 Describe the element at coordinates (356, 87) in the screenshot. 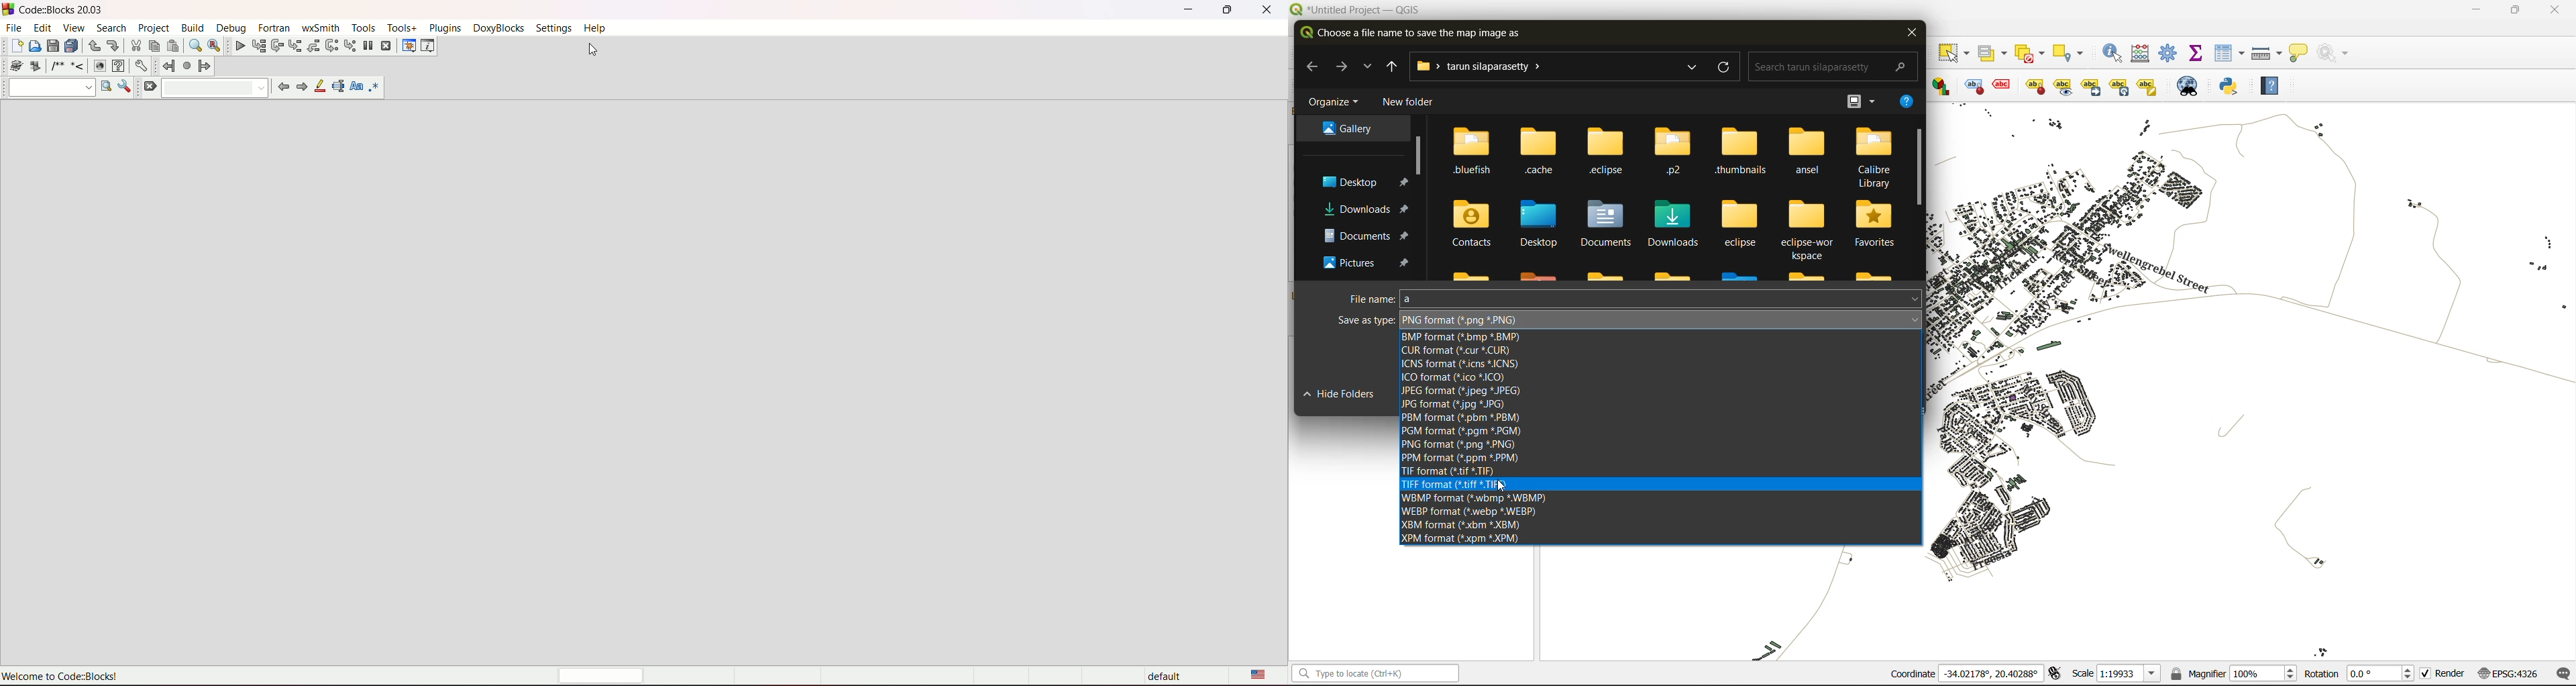

I see `match case` at that location.